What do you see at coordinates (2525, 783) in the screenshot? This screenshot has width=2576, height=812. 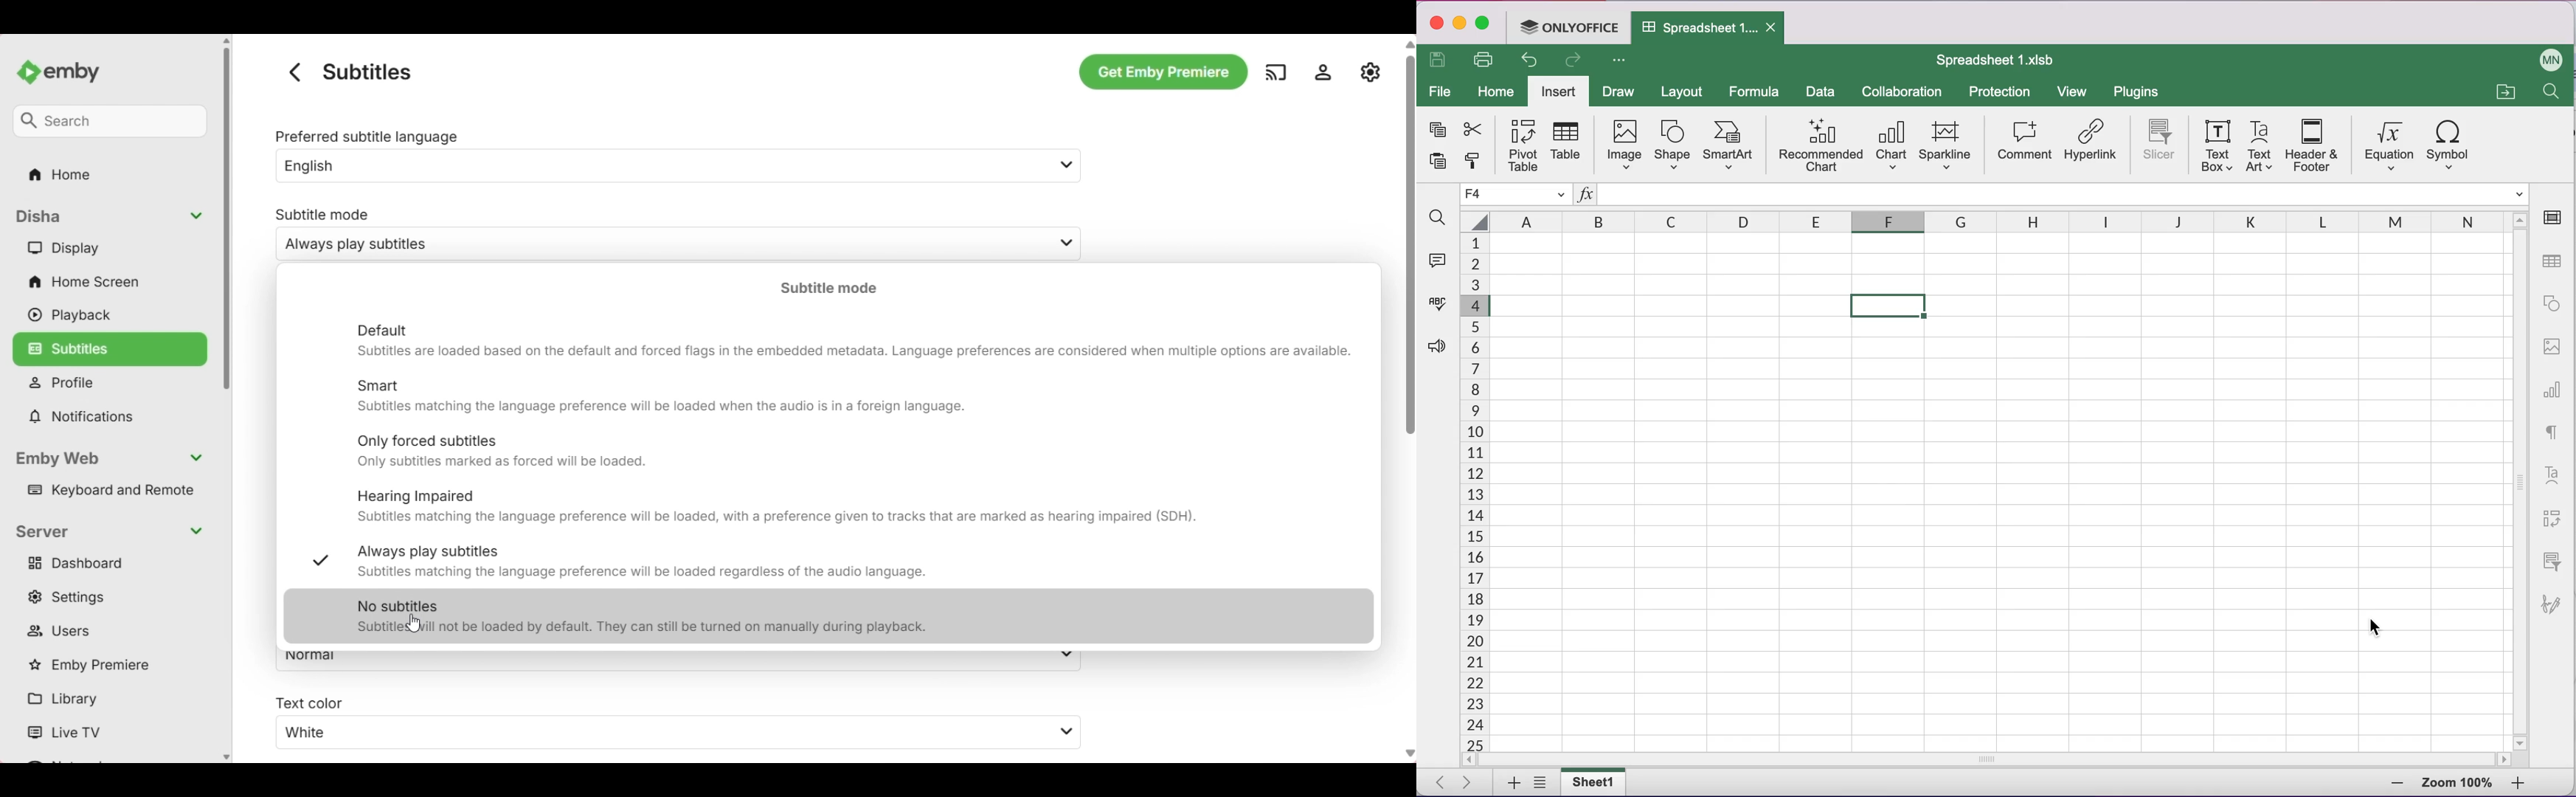 I see `zoom in` at bounding box center [2525, 783].